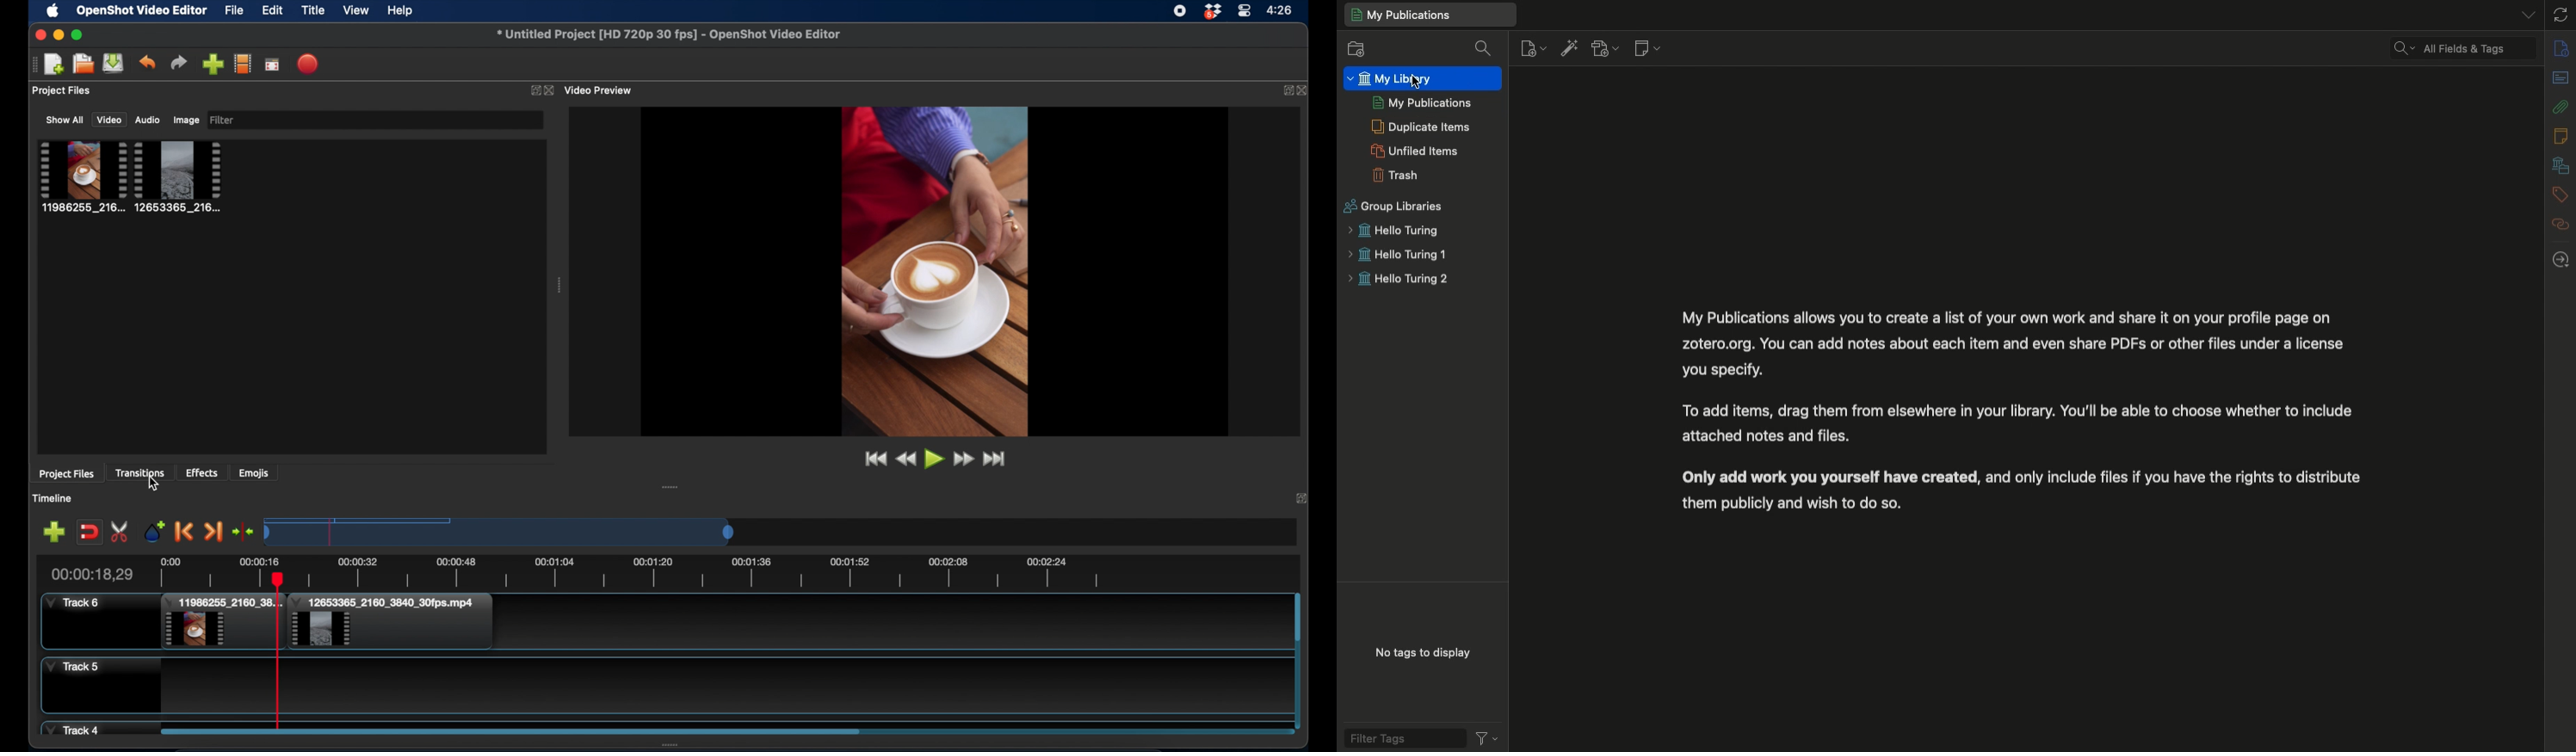 The height and width of the screenshot is (756, 2576). Describe the element at coordinates (279, 581) in the screenshot. I see `cursor` at that location.